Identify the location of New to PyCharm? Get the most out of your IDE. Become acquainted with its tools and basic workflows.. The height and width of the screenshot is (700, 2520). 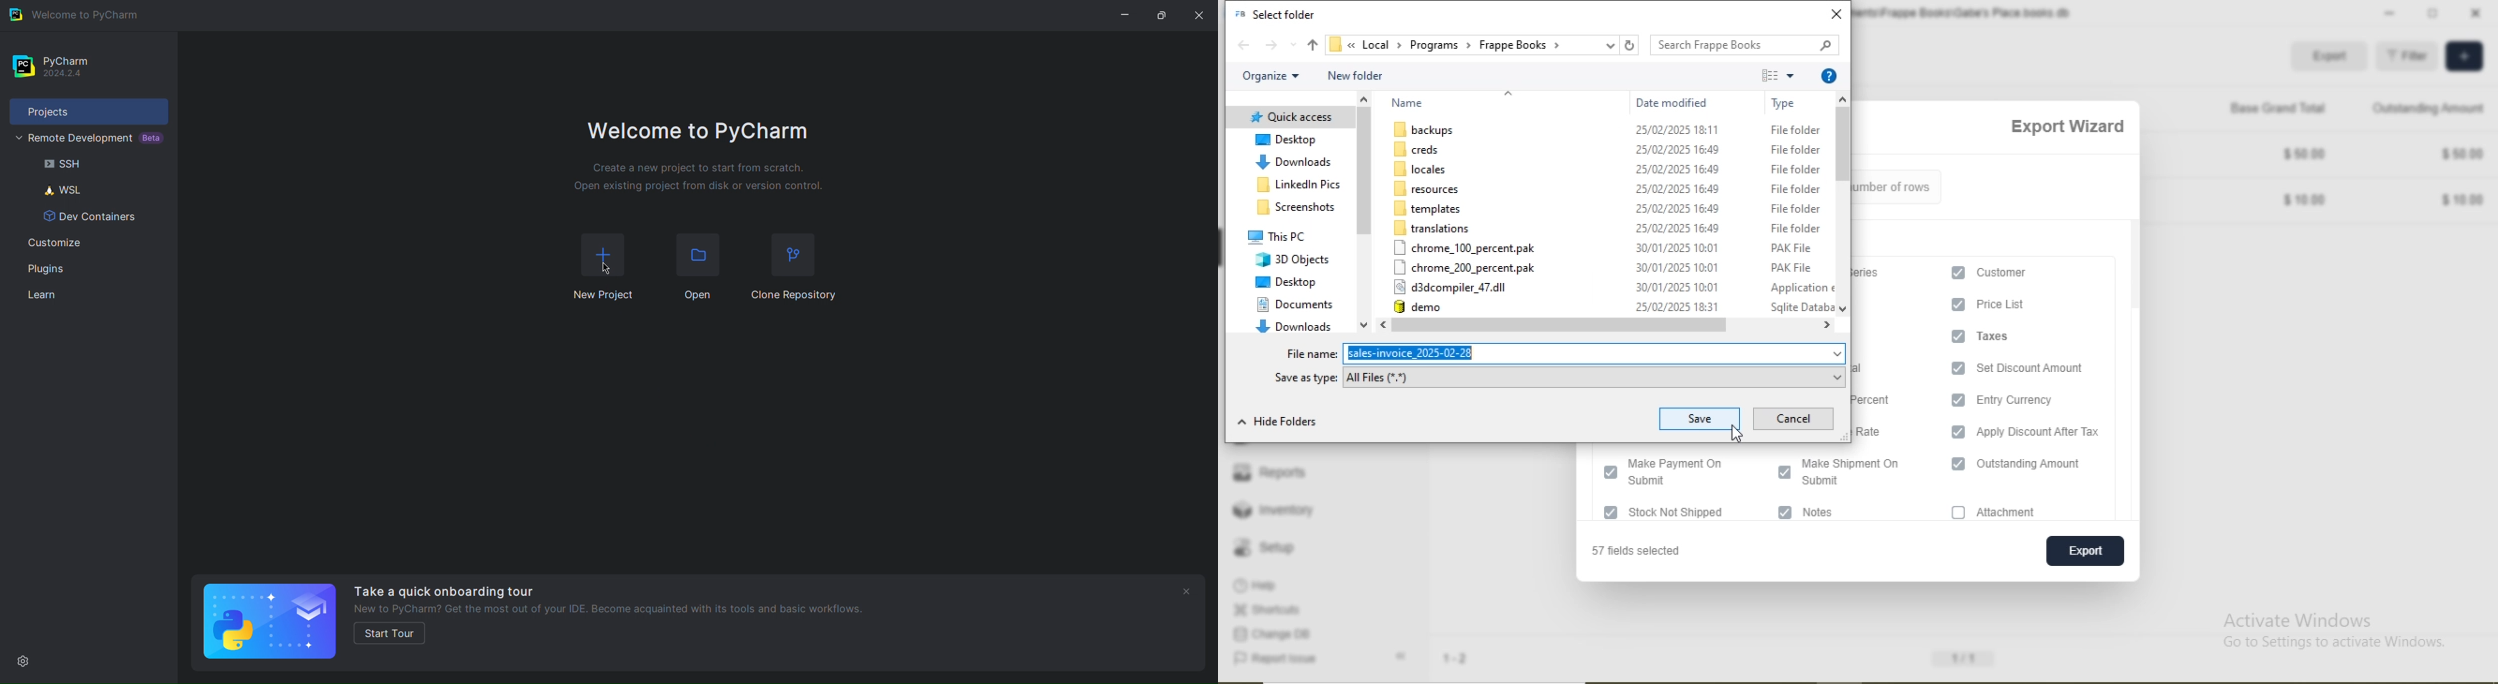
(612, 608).